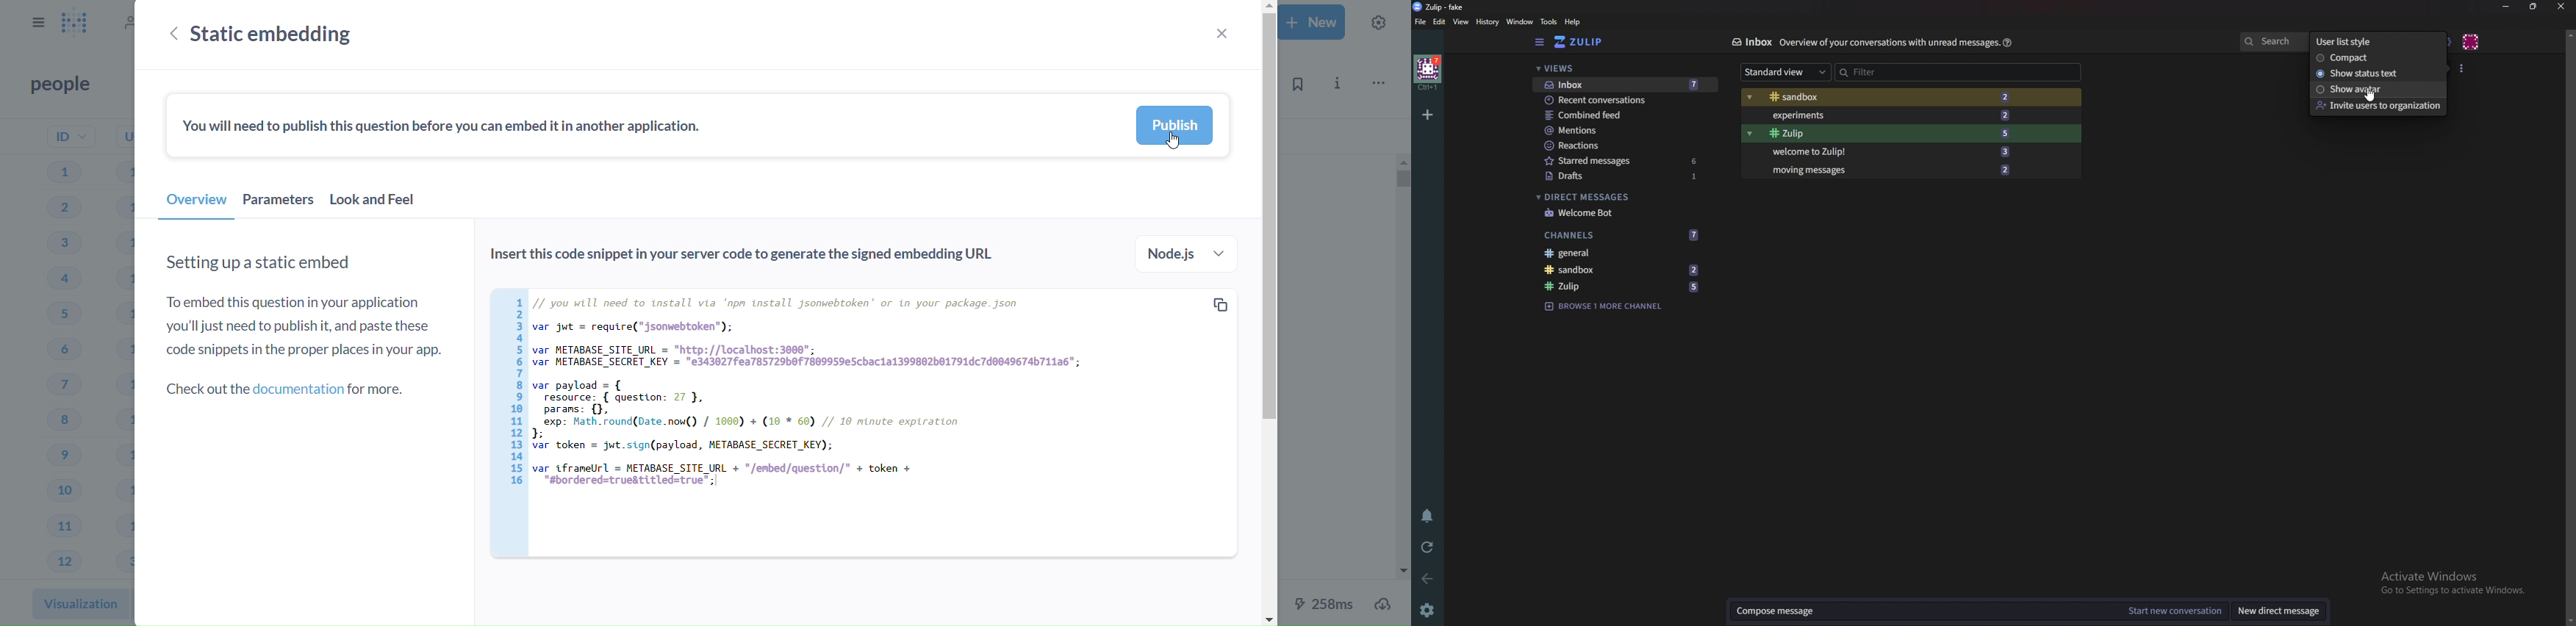 This screenshot has width=2576, height=644. I want to click on Hide sidebar, so click(1541, 43).